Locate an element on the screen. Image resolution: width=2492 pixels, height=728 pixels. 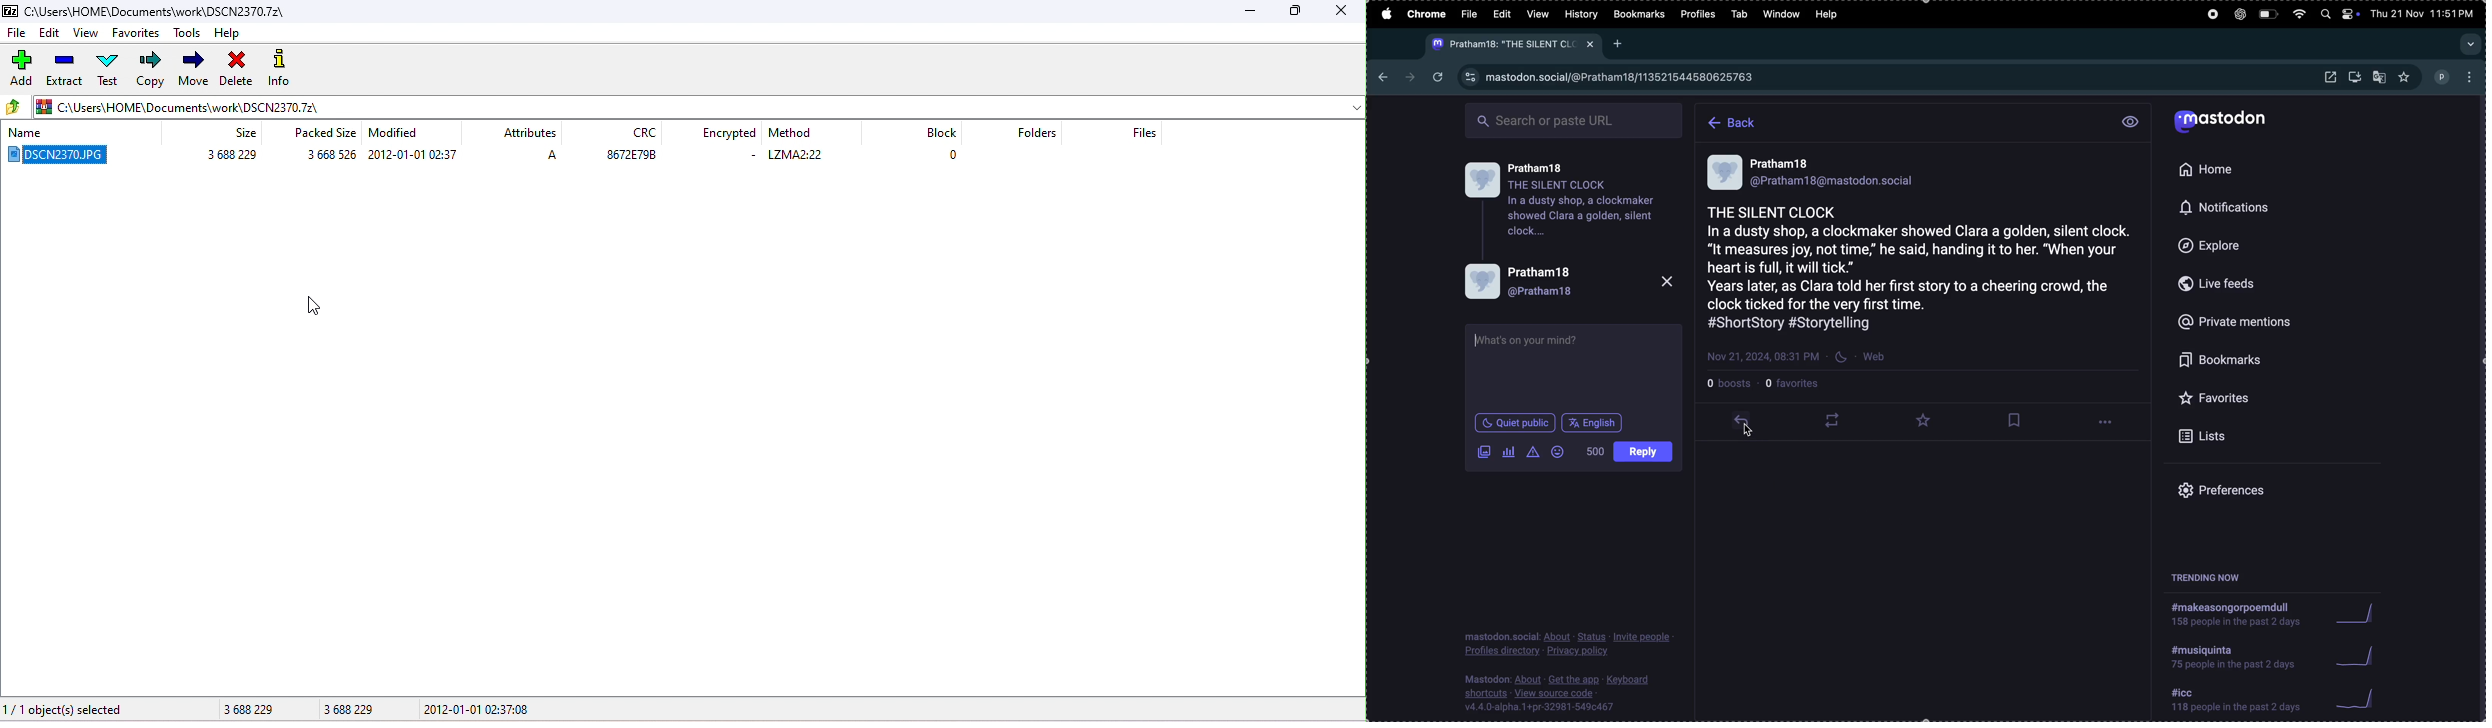
 is located at coordinates (1743, 124).